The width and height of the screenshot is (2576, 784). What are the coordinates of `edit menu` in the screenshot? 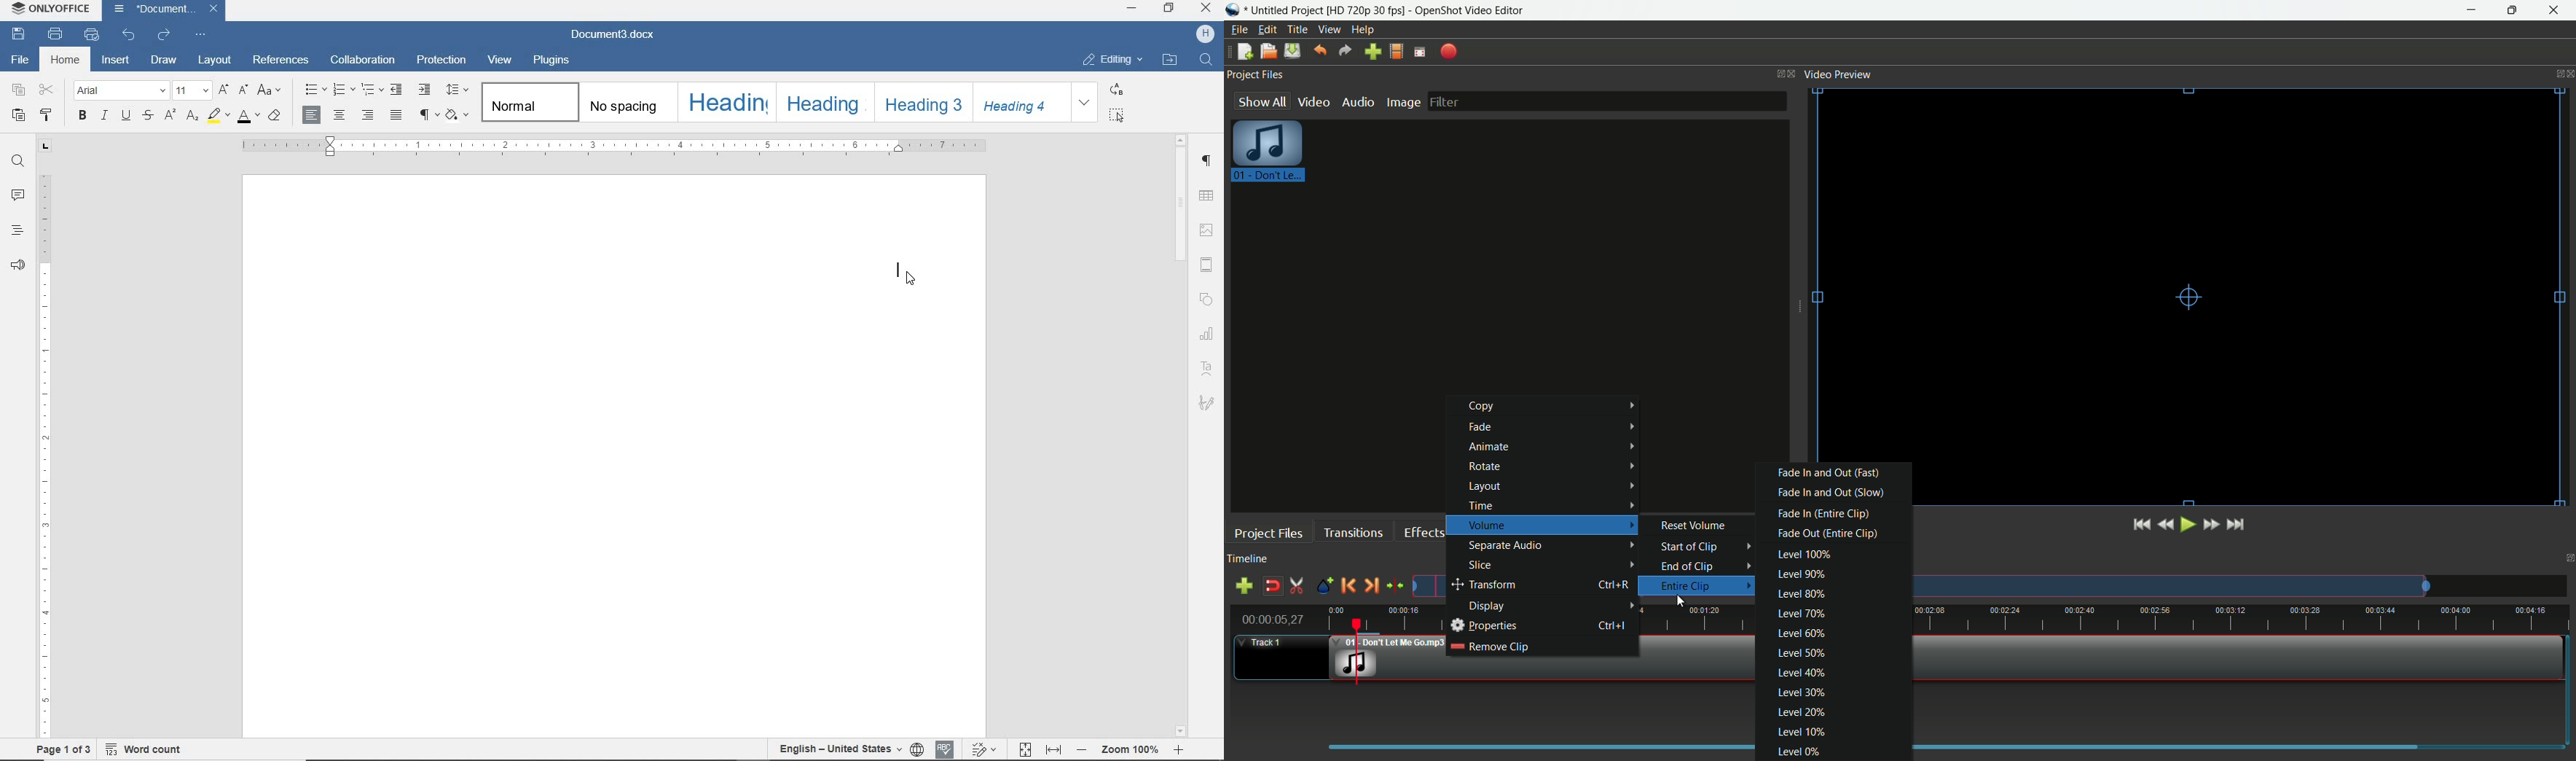 It's located at (1267, 29).